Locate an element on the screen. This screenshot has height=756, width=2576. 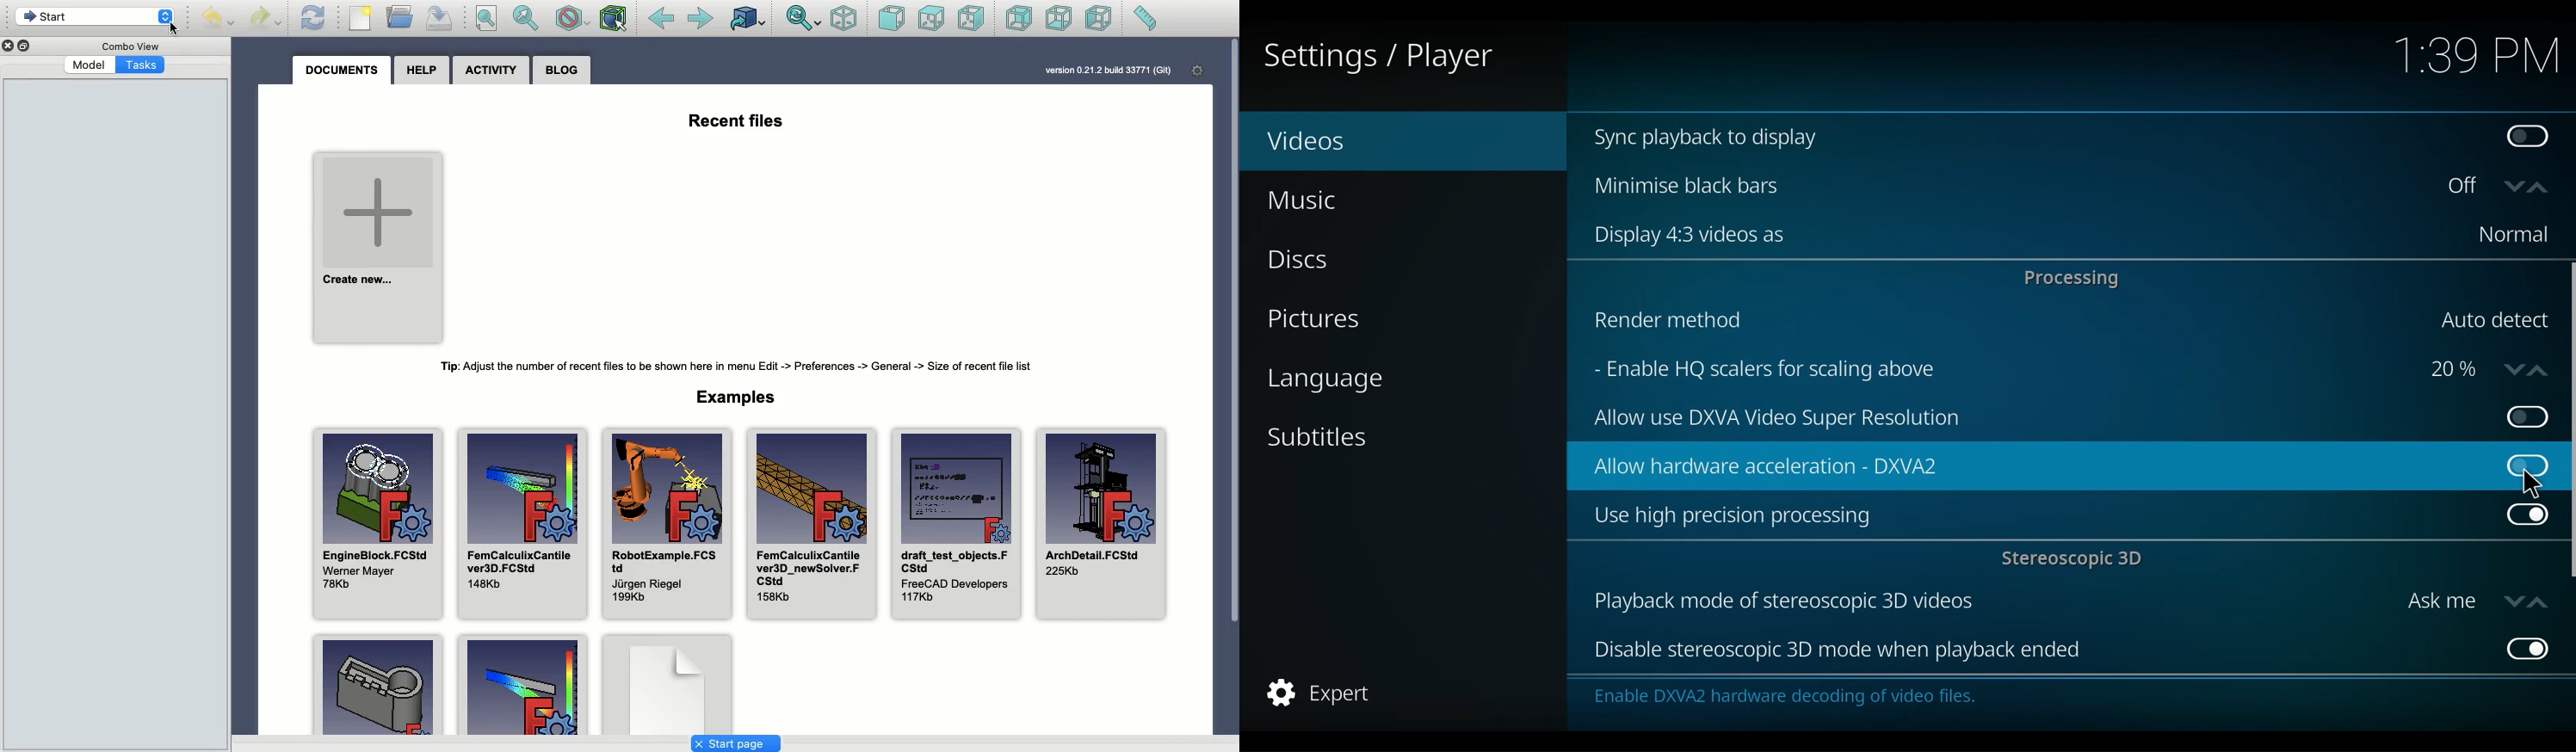
Examples is located at coordinates (742, 398).